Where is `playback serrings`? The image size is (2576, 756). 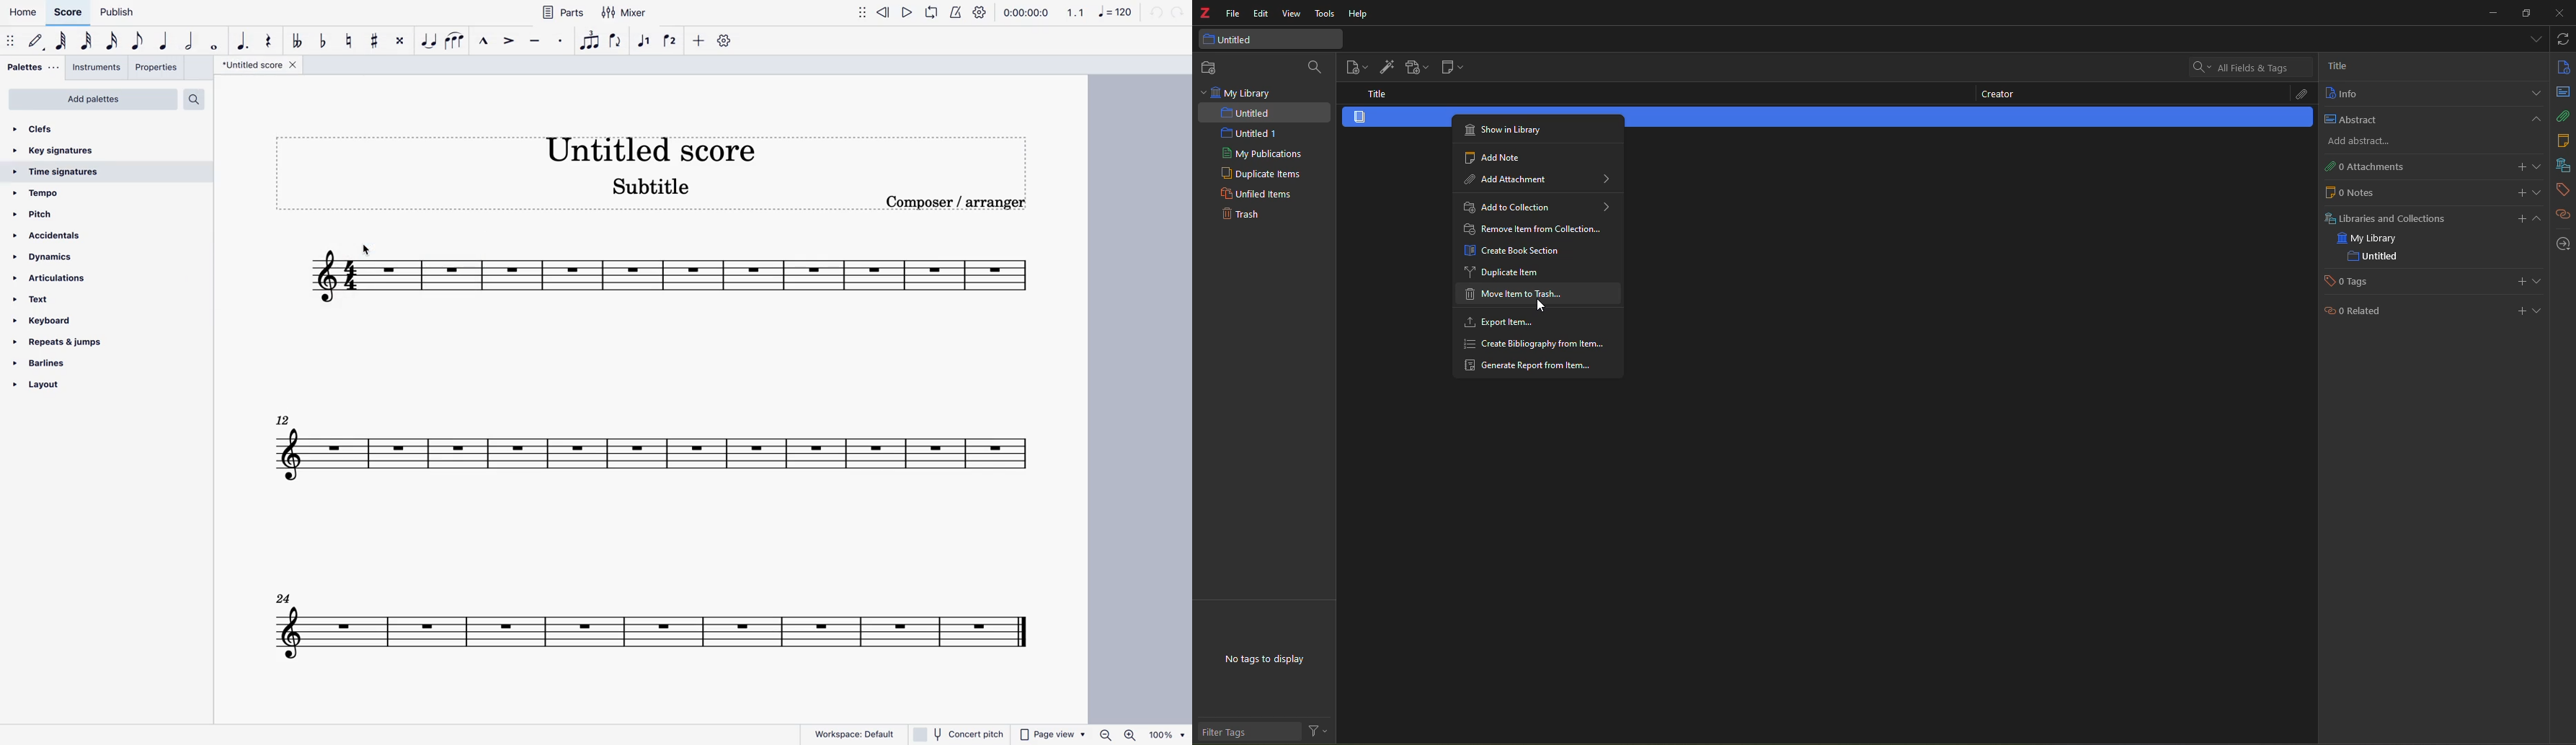 playback serrings is located at coordinates (982, 14).